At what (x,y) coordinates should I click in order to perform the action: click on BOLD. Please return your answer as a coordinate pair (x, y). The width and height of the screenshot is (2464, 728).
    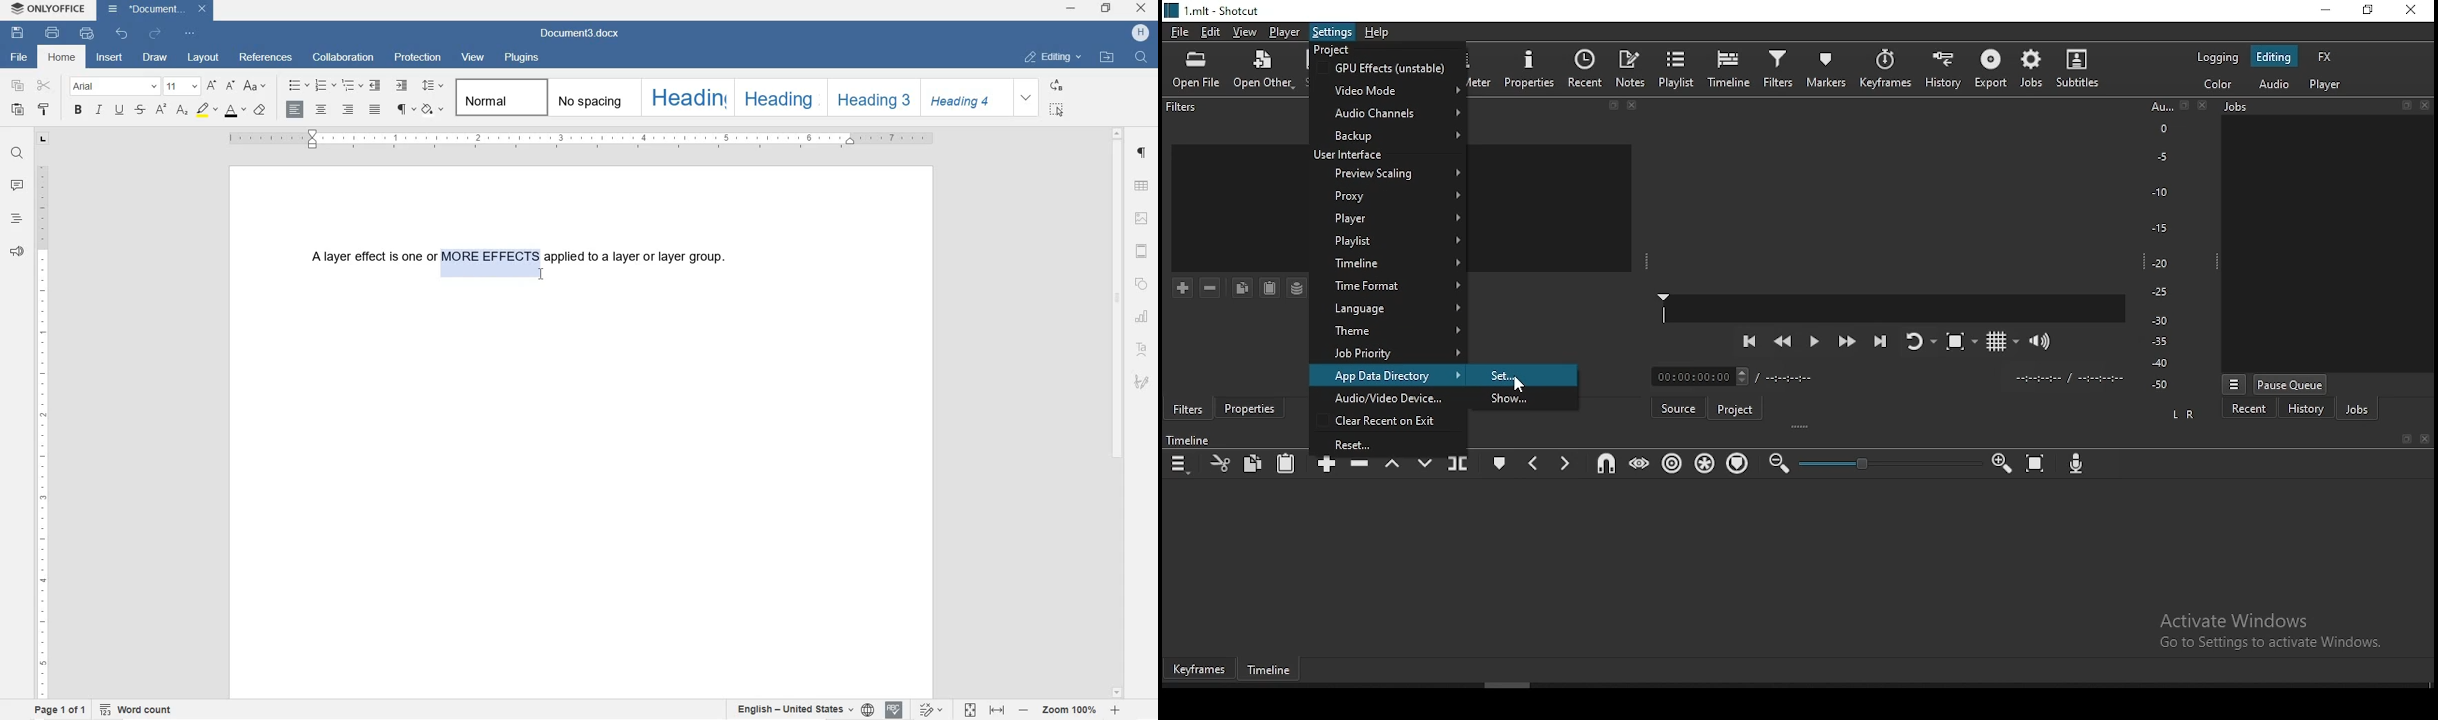
    Looking at the image, I should click on (79, 111).